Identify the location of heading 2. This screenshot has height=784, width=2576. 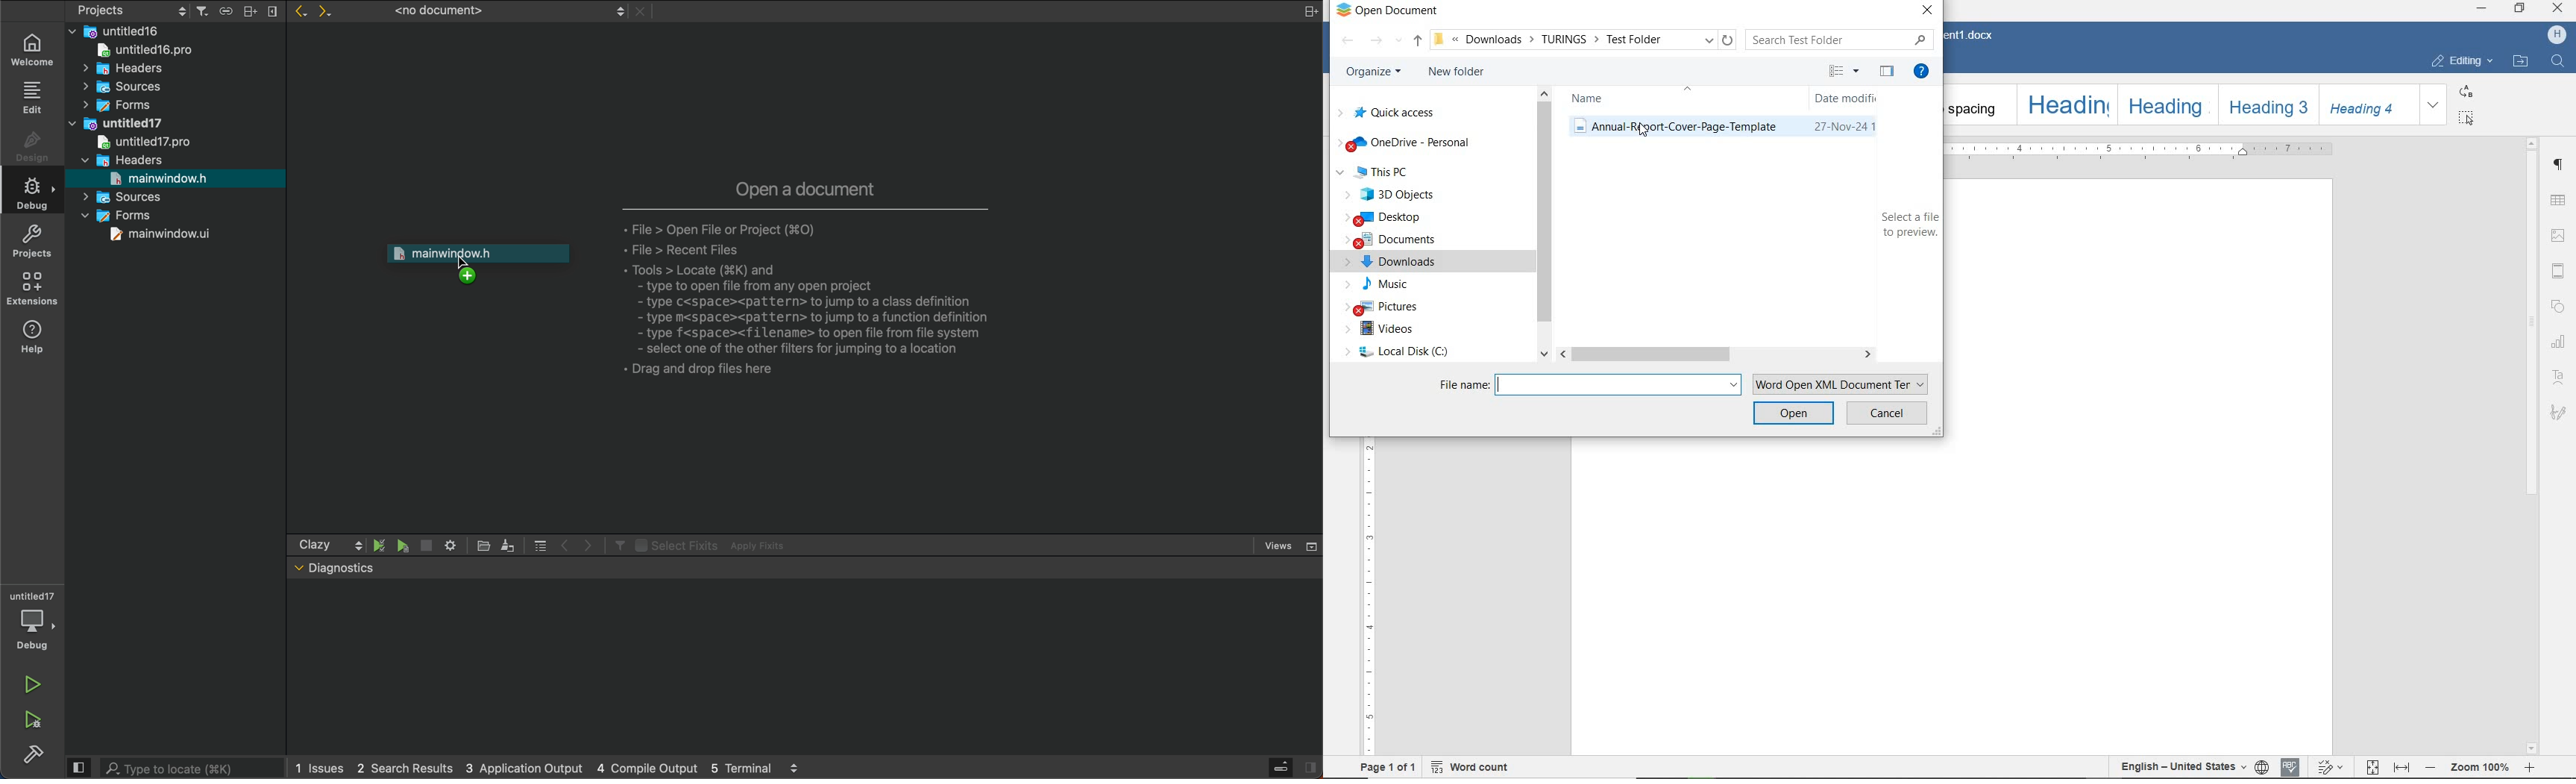
(2166, 103).